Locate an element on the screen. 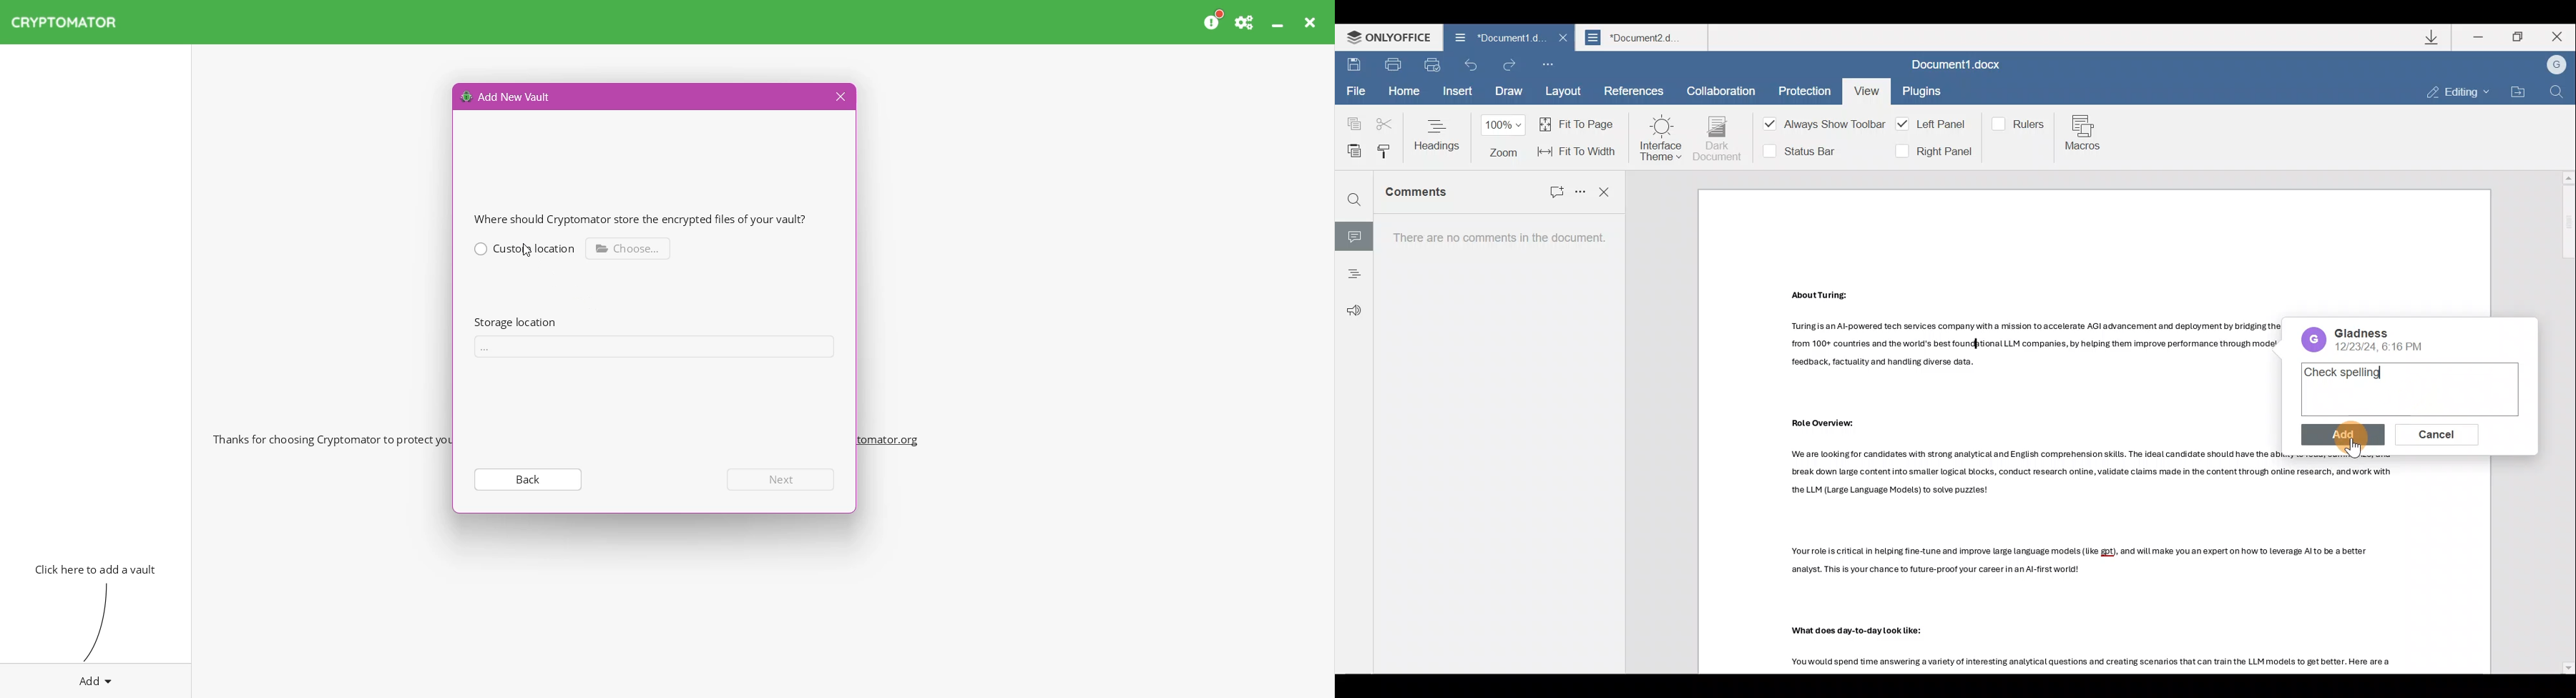 The width and height of the screenshot is (2576, 700). Dark document is located at coordinates (1718, 139).